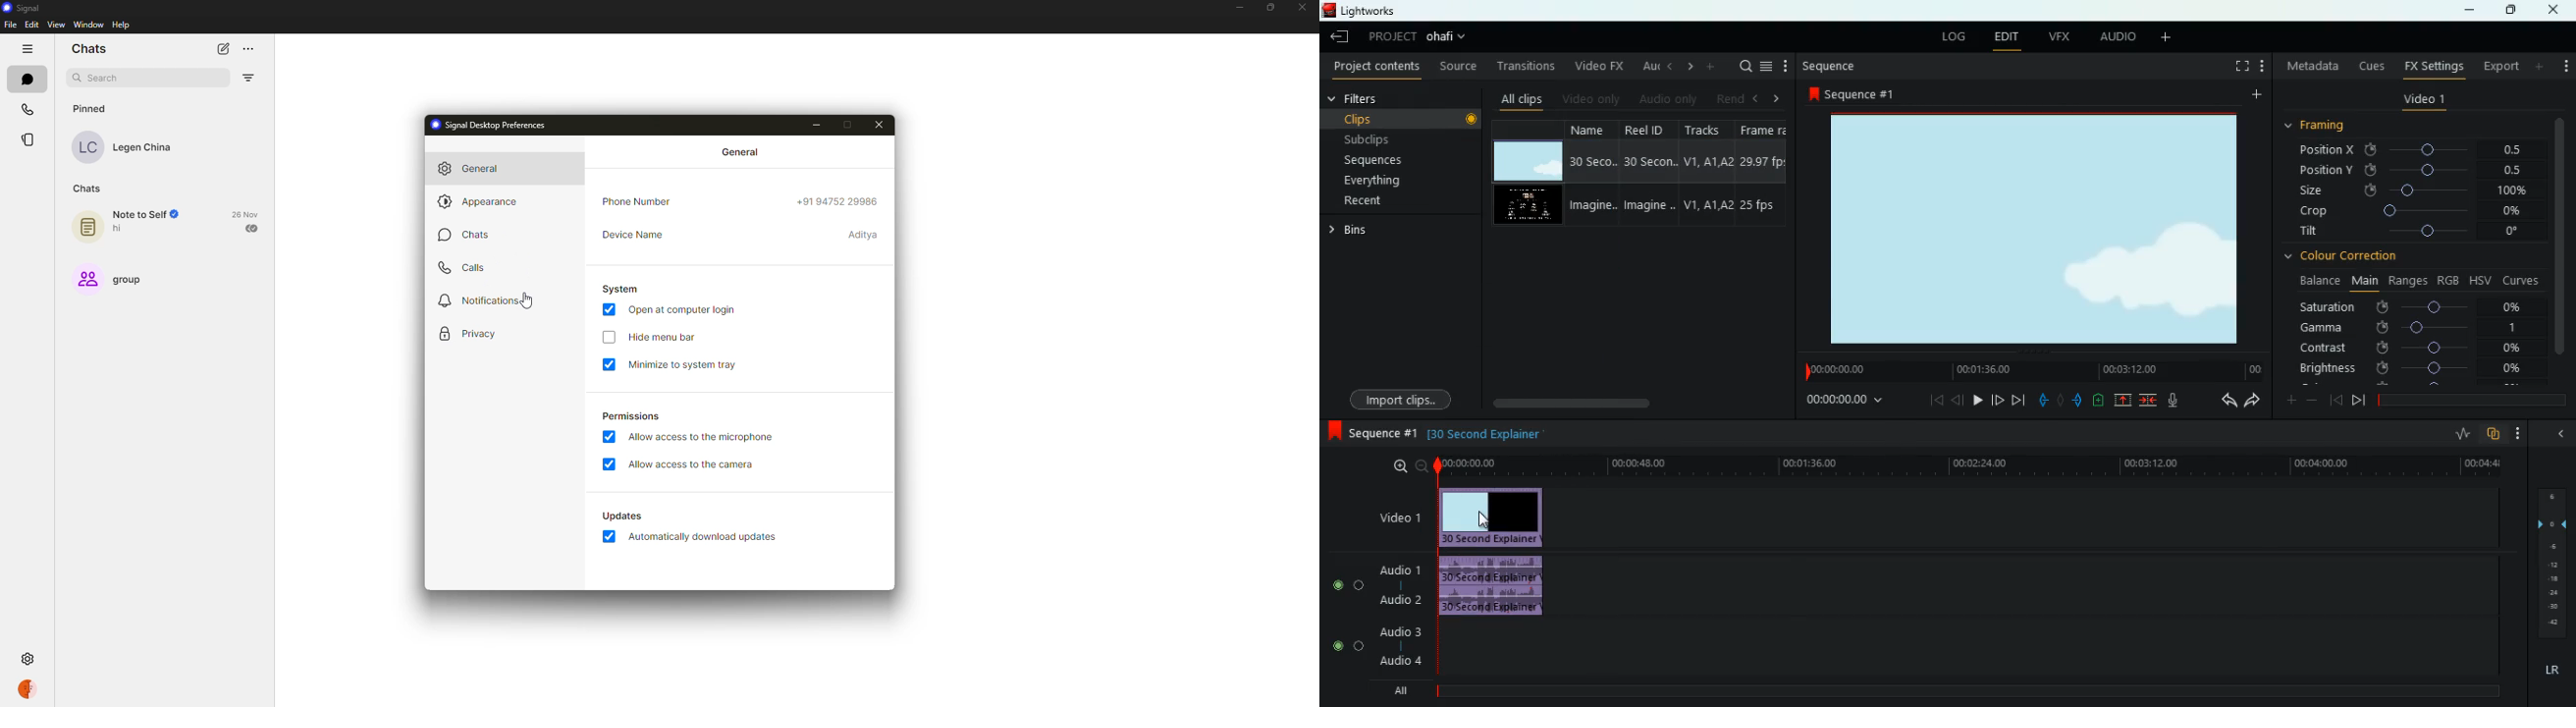 Image resolution: width=2576 pixels, height=728 pixels. Describe the element at coordinates (1589, 97) in the screenshot. I see `video only` at that location.